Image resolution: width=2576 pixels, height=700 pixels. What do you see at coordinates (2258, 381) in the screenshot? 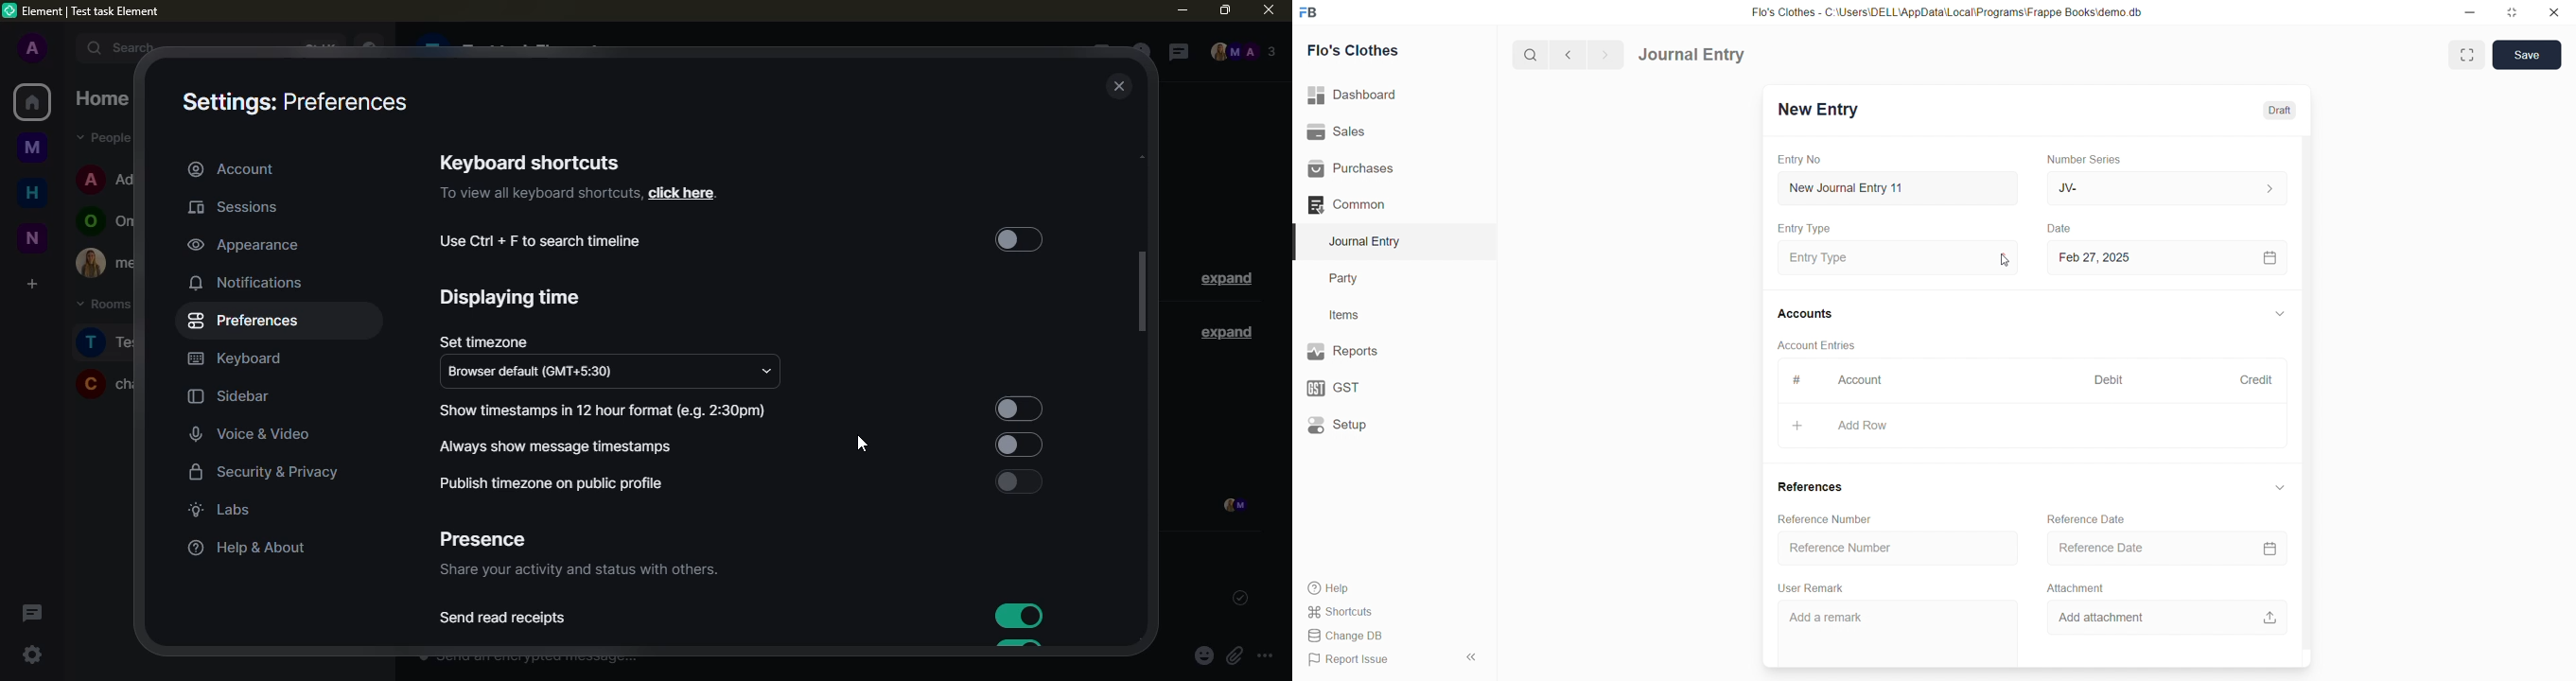
I see `Credit` at bounding box center [2258, 381].